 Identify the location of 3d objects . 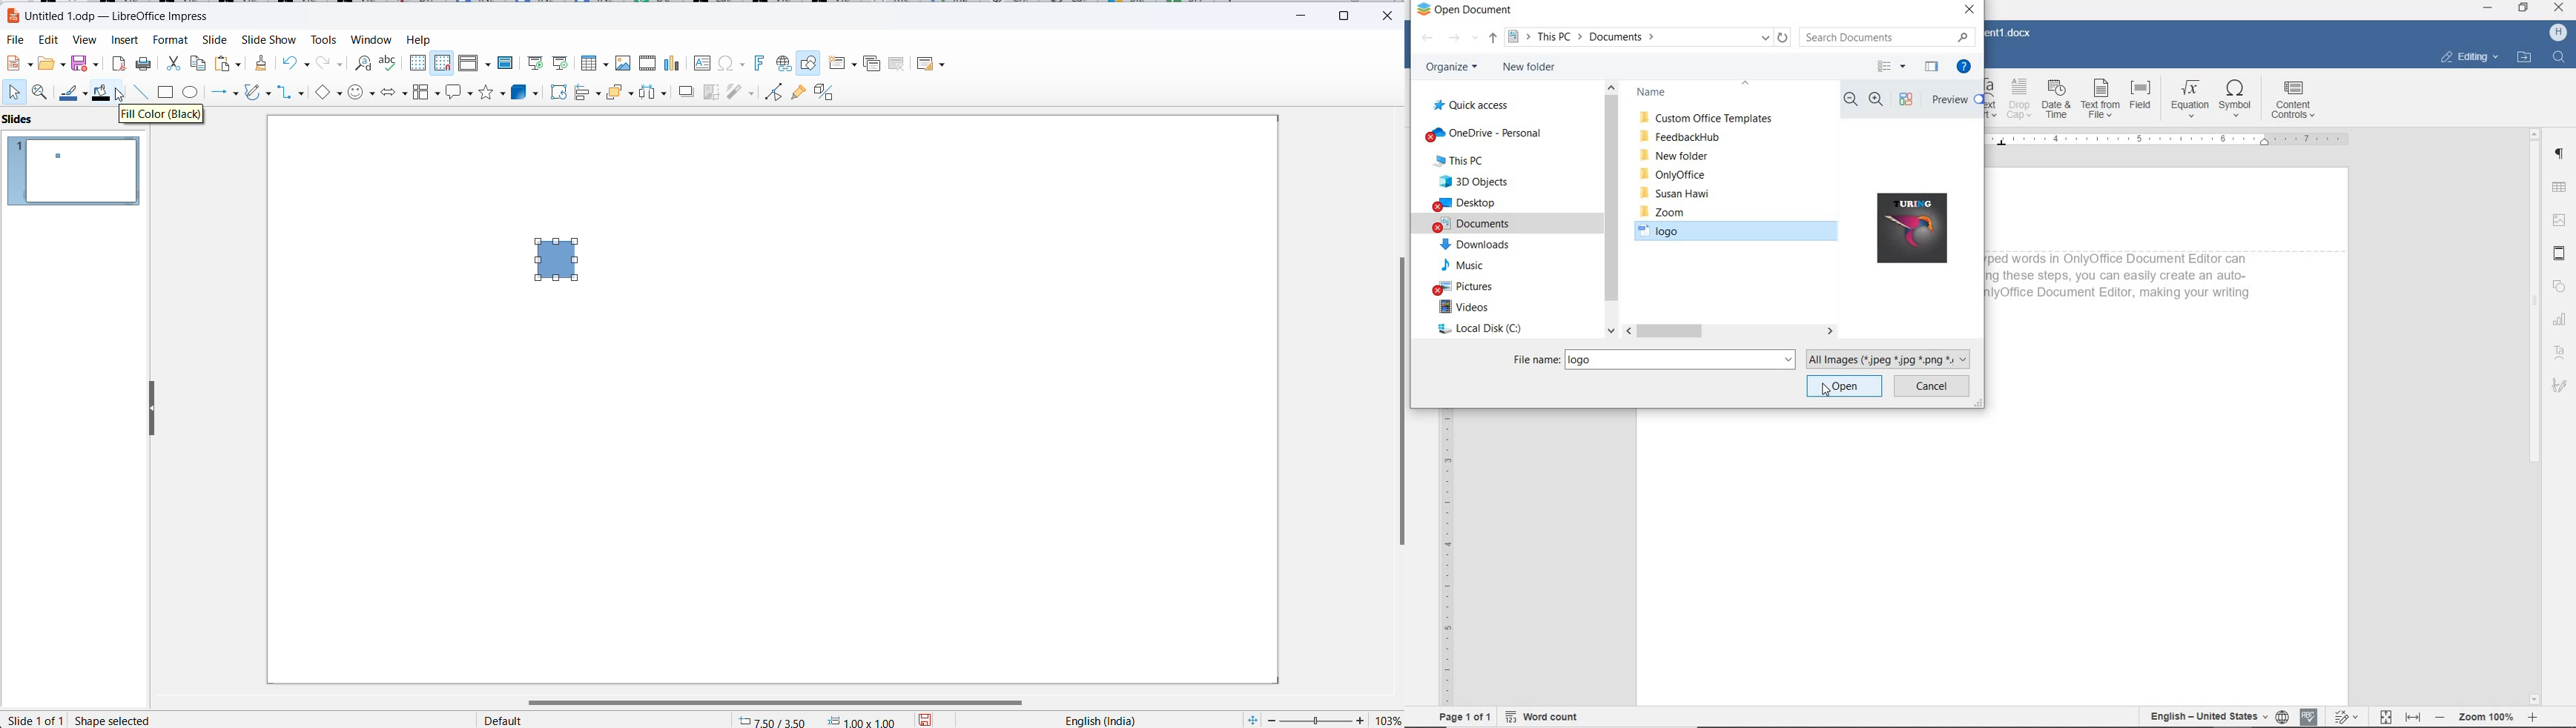
(526, 93).